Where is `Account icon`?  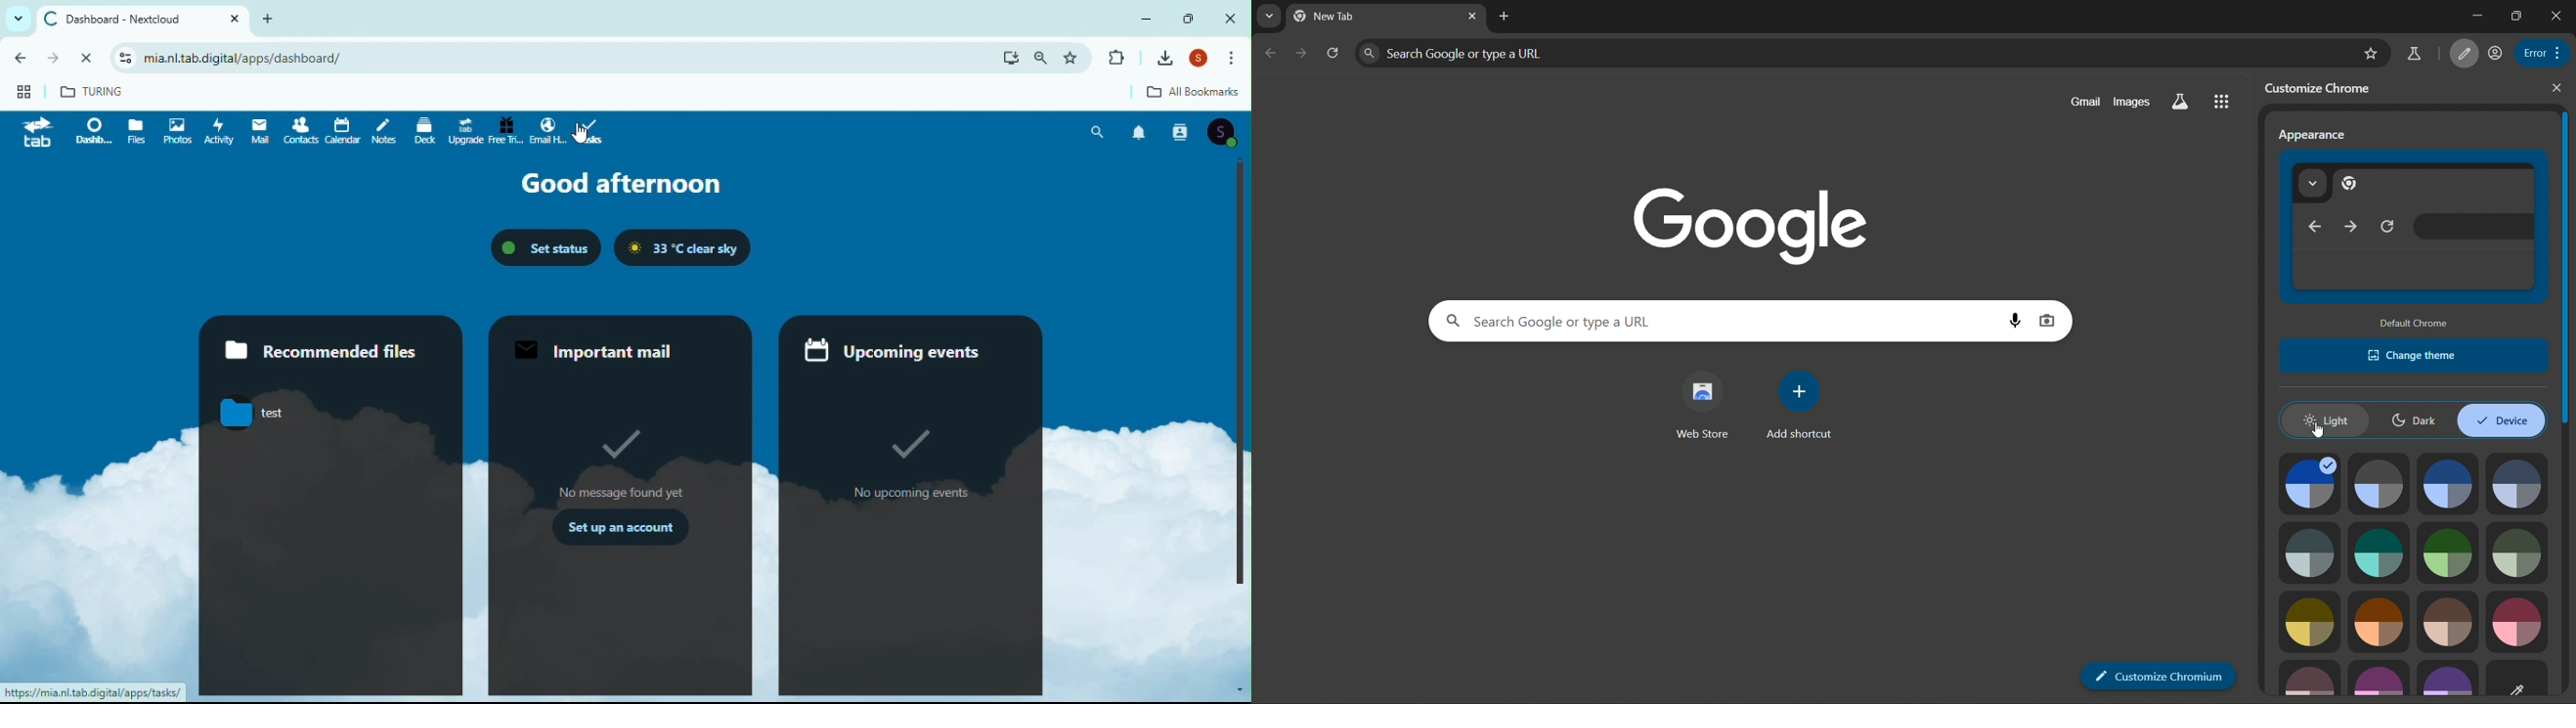 Account icon is located at coordinates (1202, 60).